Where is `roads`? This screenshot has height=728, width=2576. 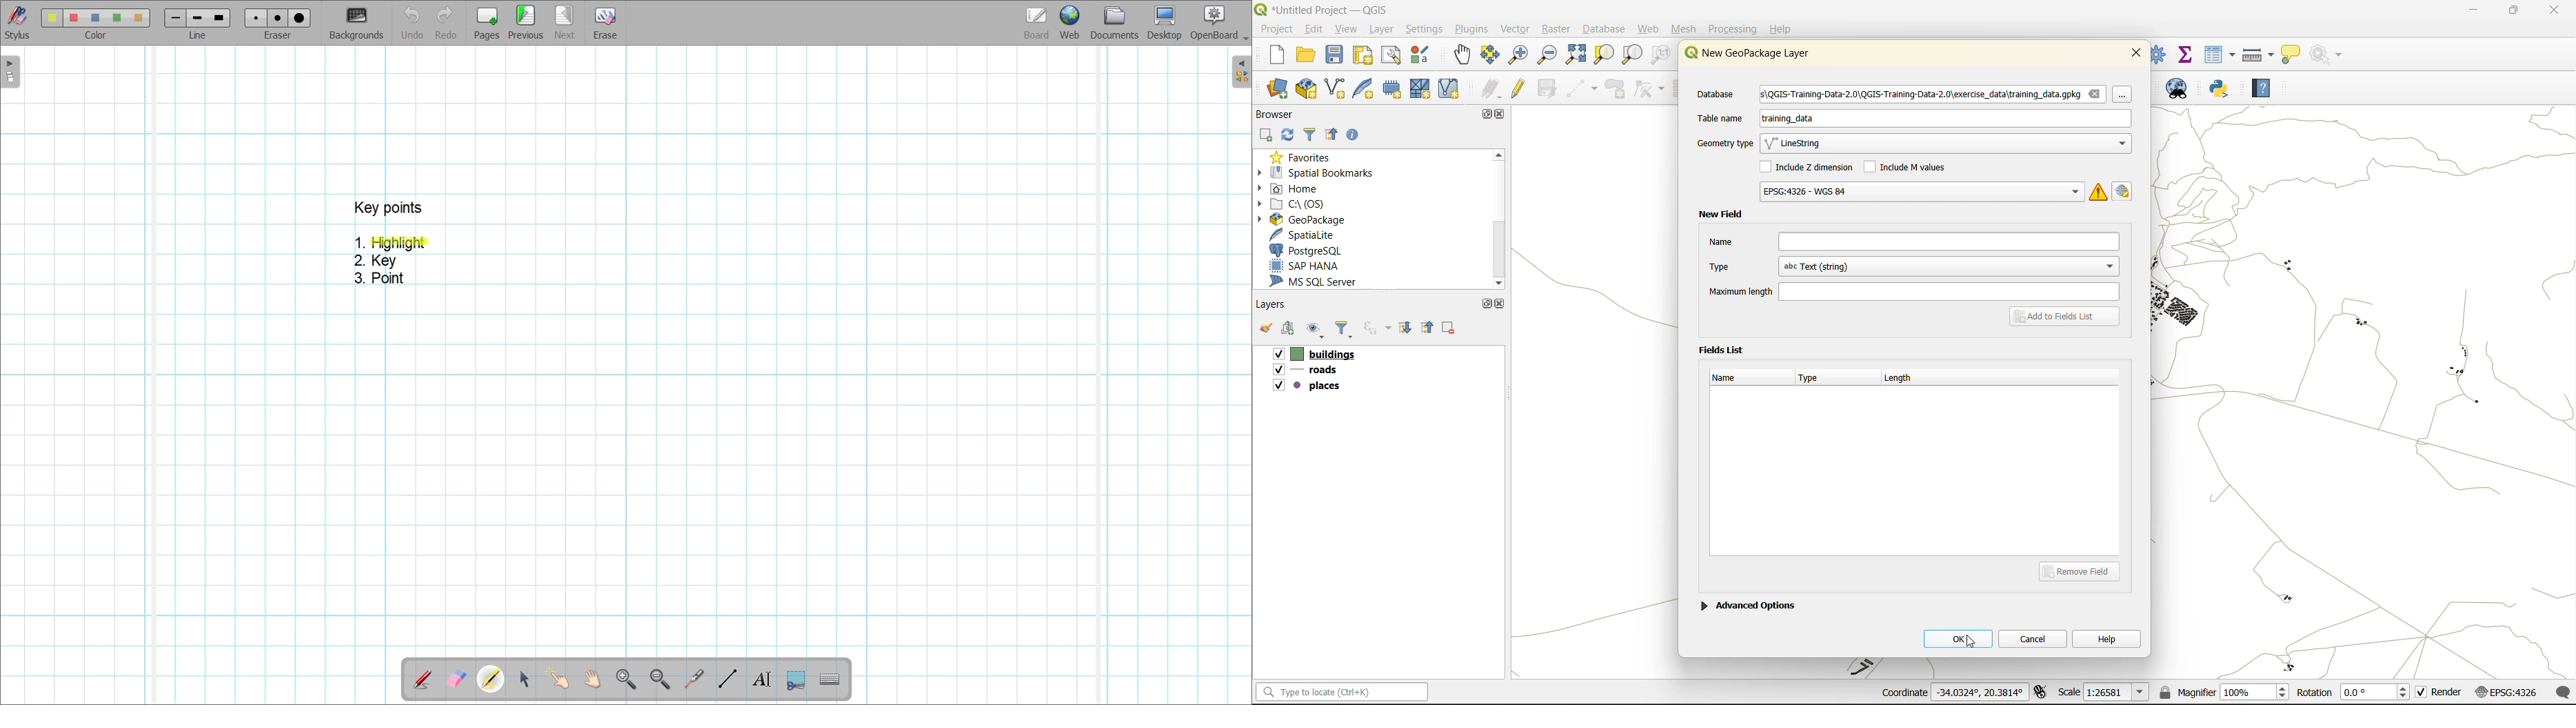
roads is located at coordinates (1308, 372).